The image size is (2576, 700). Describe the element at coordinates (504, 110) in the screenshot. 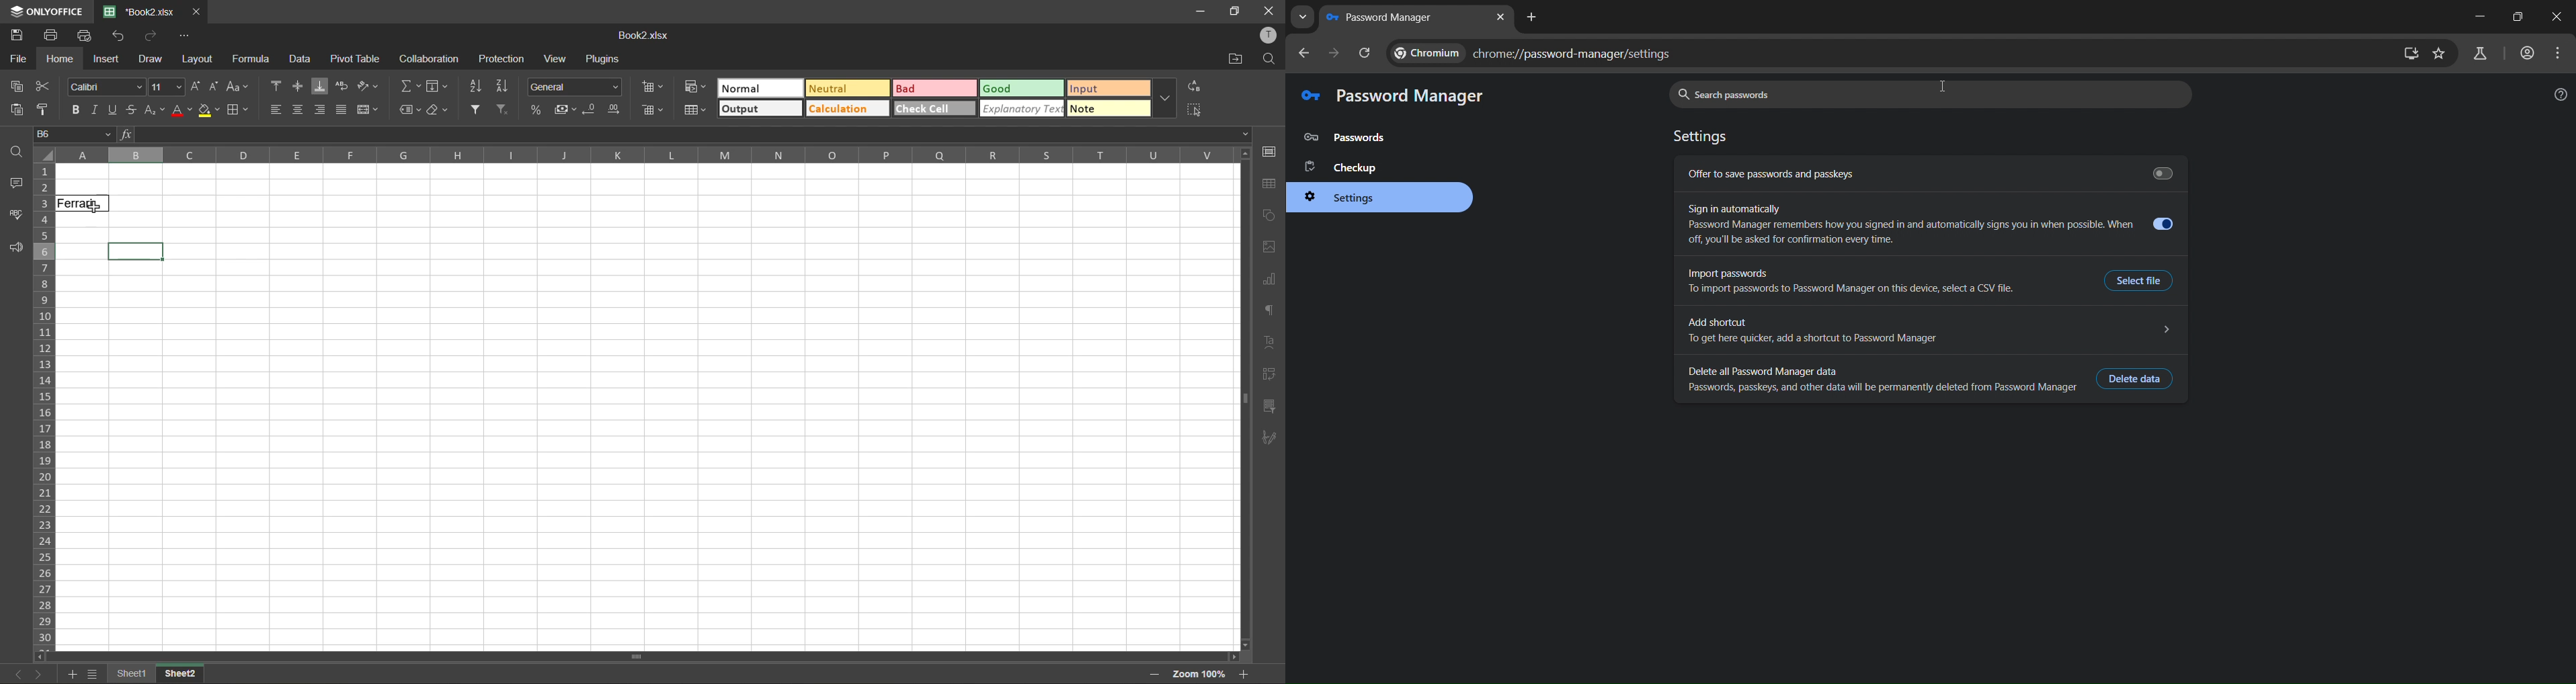

I see `clear filter` at that location.